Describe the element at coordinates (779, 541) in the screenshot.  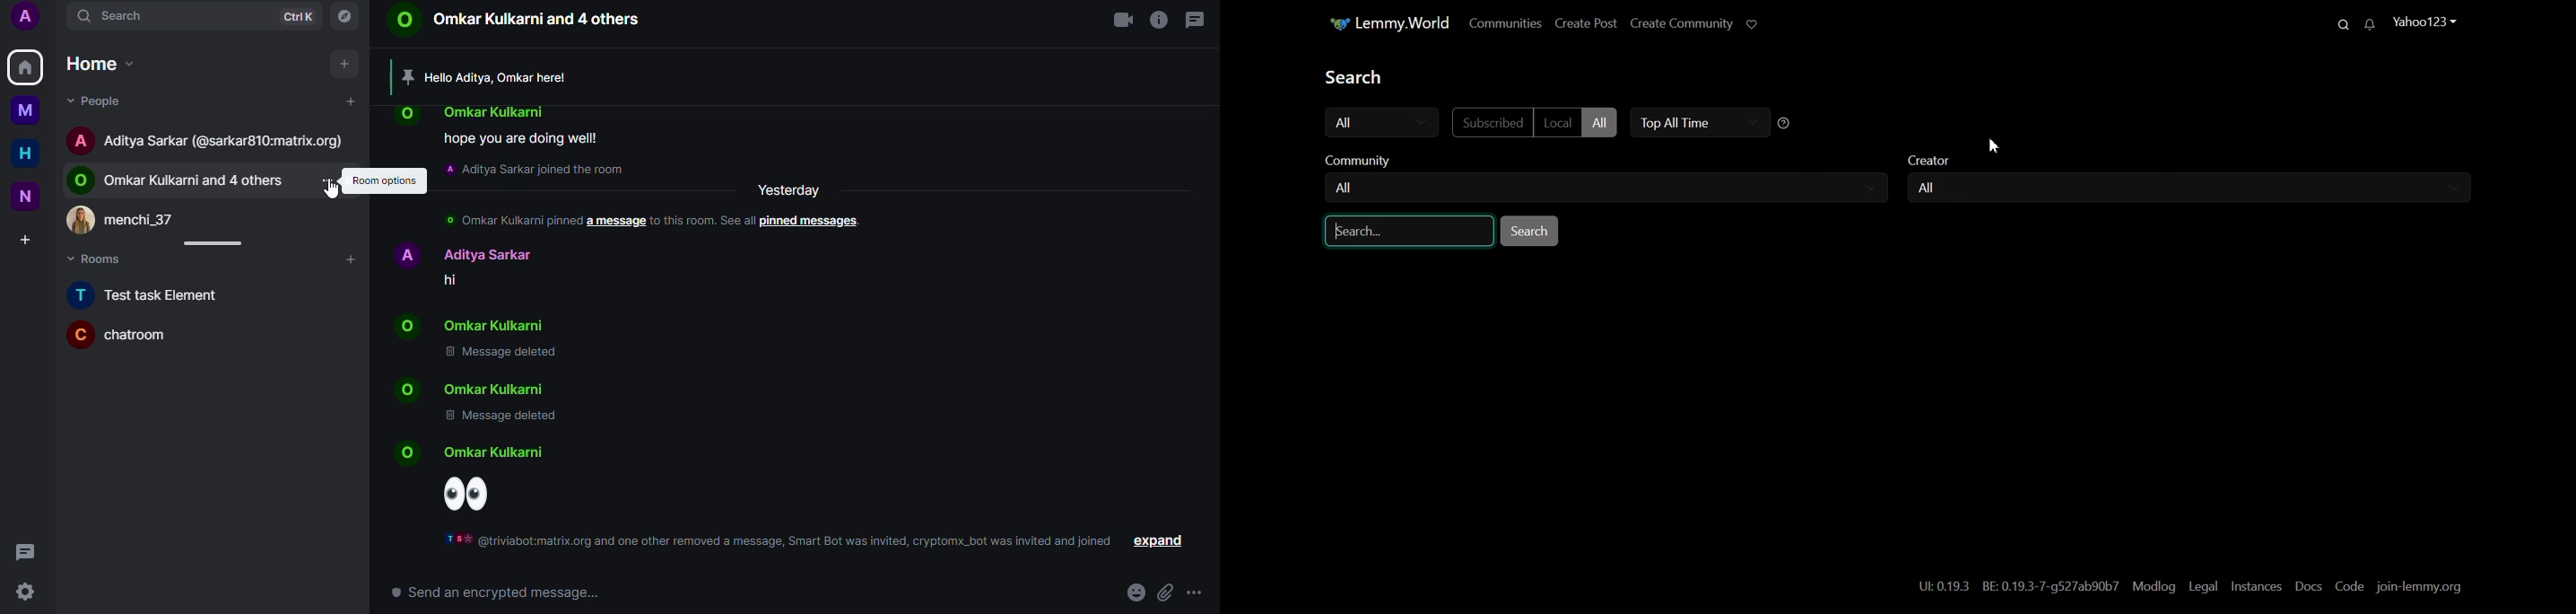
I see `## @triviabot:matrix.org and one other removed a message, Smart Bot was invited, cryptomx_bot was invited and joined` at that location.